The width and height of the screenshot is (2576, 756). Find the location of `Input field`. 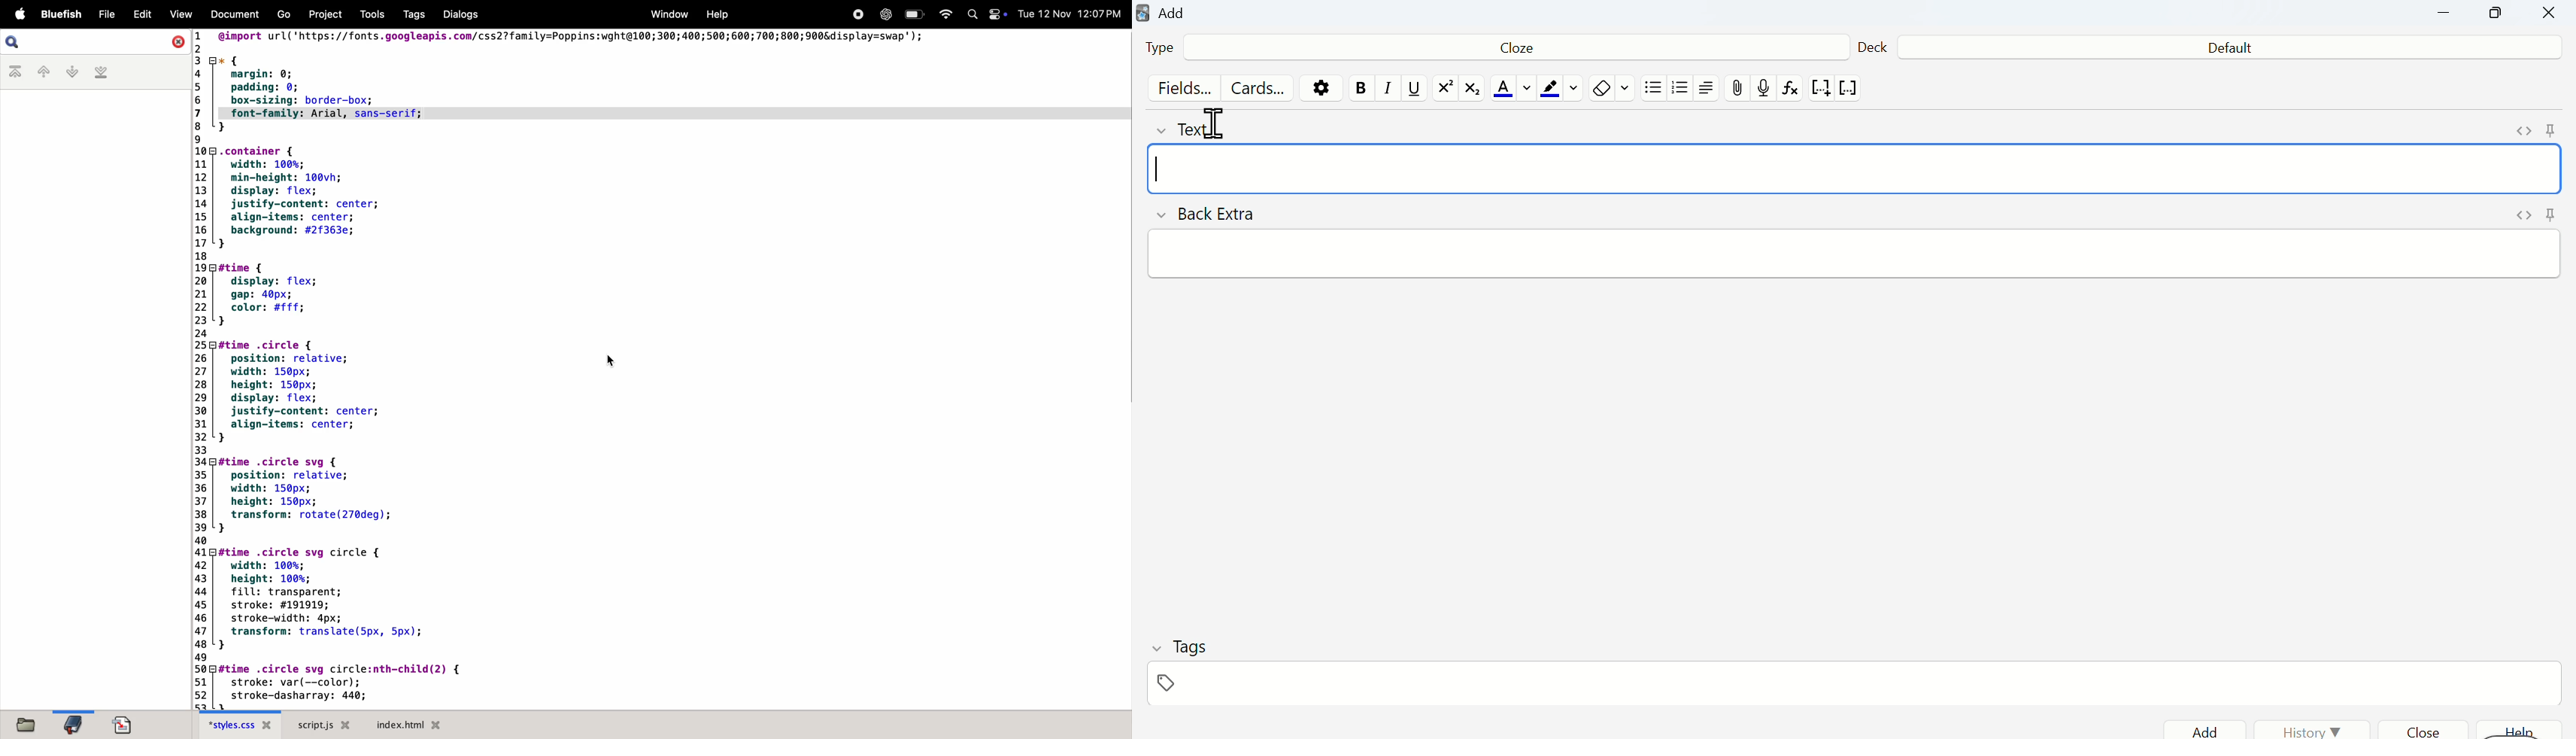

Input field is located at coordinates (1886, 169).